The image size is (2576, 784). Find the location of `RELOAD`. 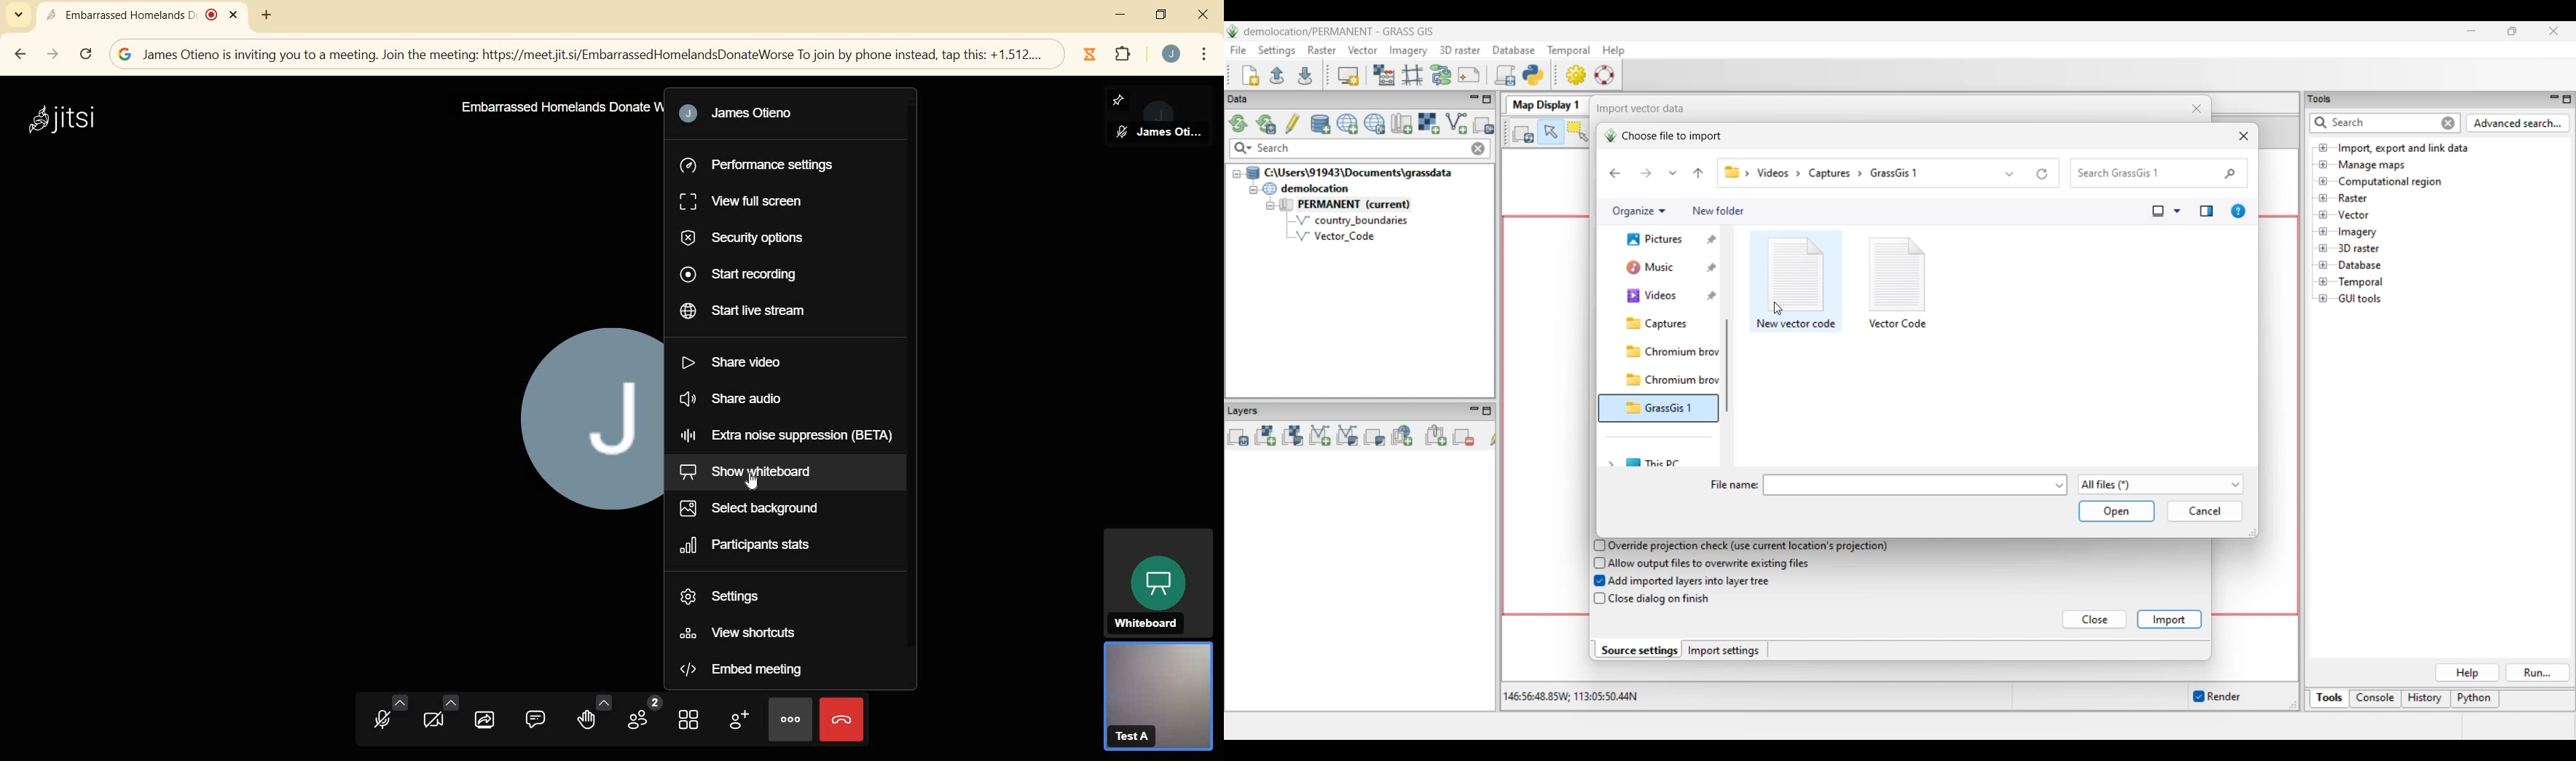

RELOAD is located at coordinates (85, 55).